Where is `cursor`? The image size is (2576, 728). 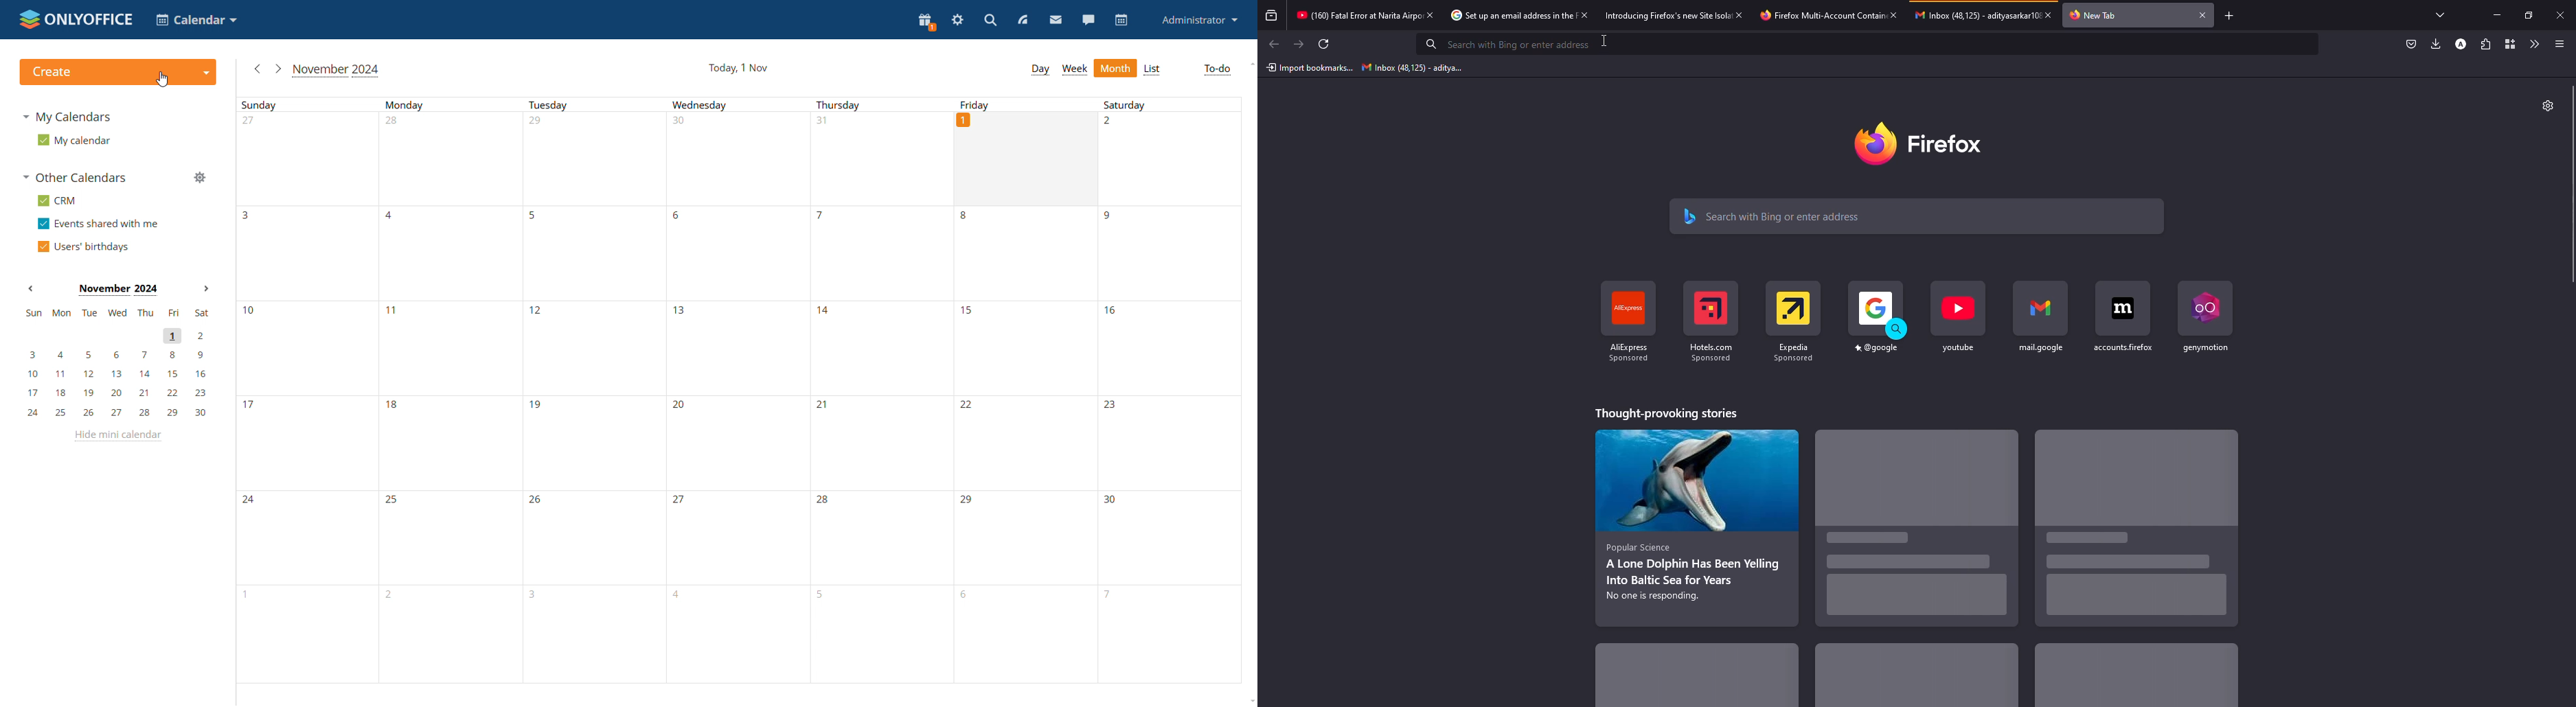
cursor is located at coordinates (162, 79).